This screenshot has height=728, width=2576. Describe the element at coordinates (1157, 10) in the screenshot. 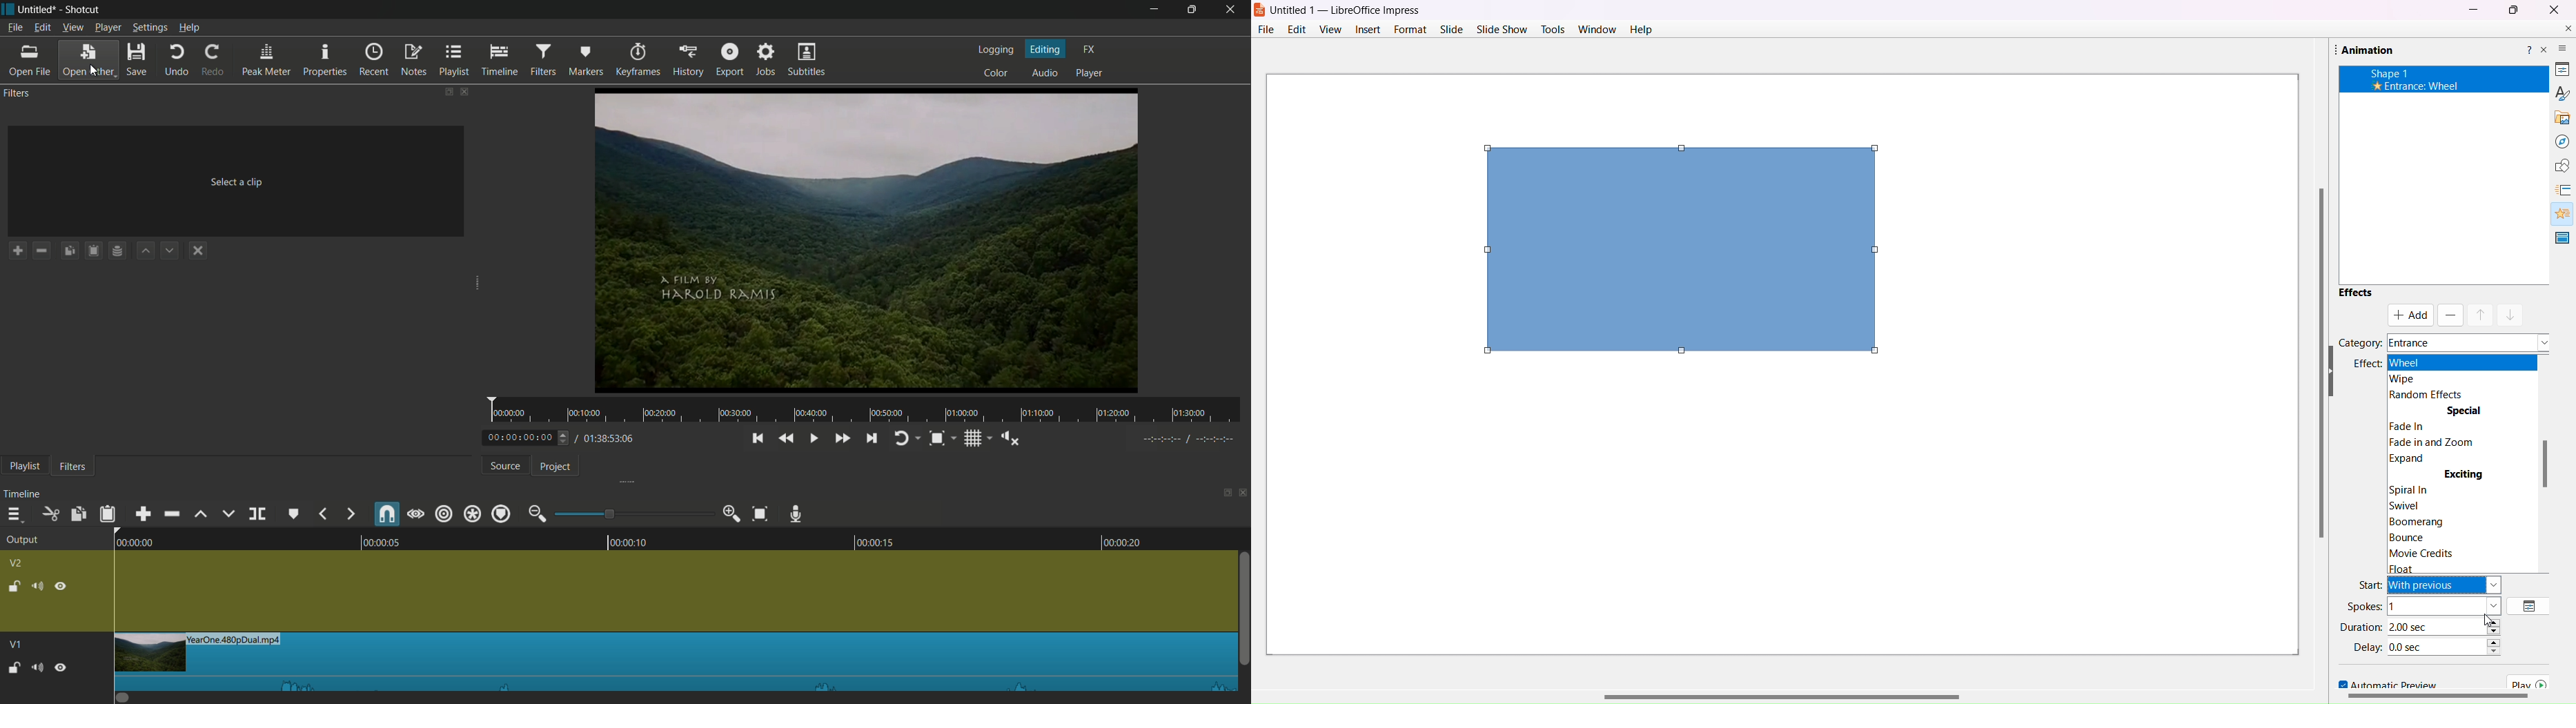

I see `minimize` at that location.